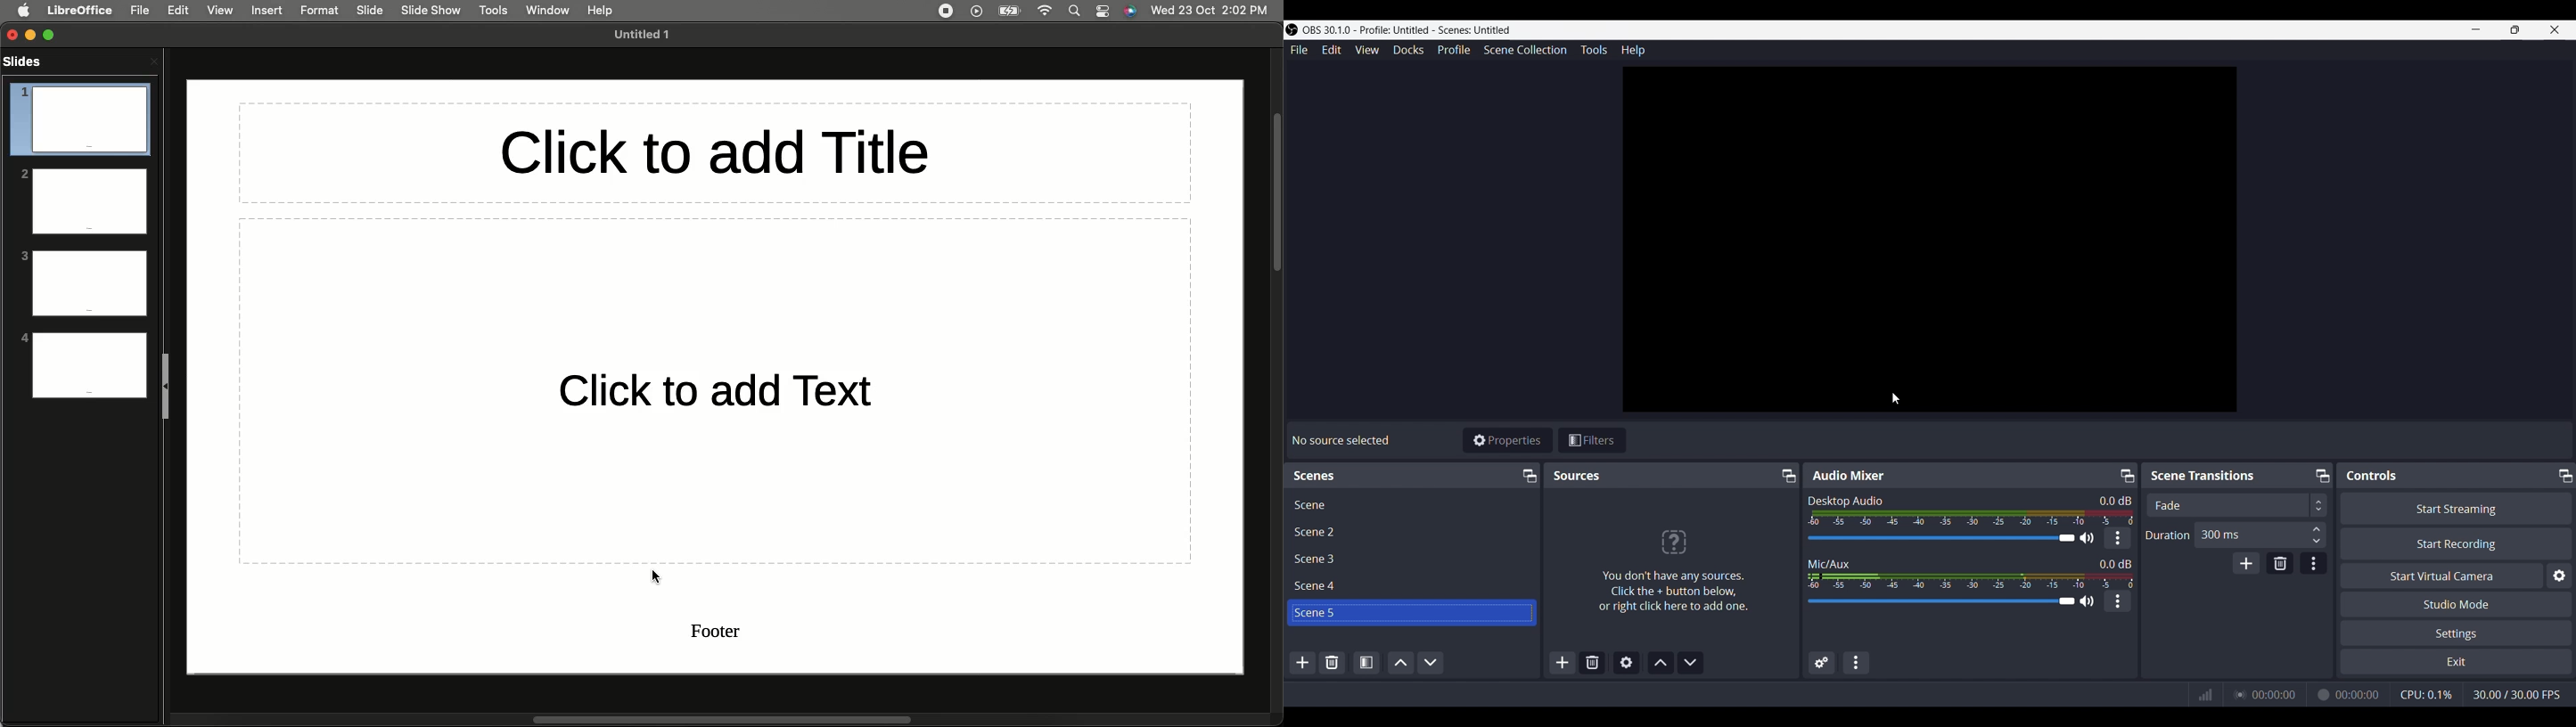 This screenshot has width=2576, height=728. What do you see at coordinates (1332, 662) in the screenshot?
I see `Remove selected scene` at bounding box center [1332, 662].